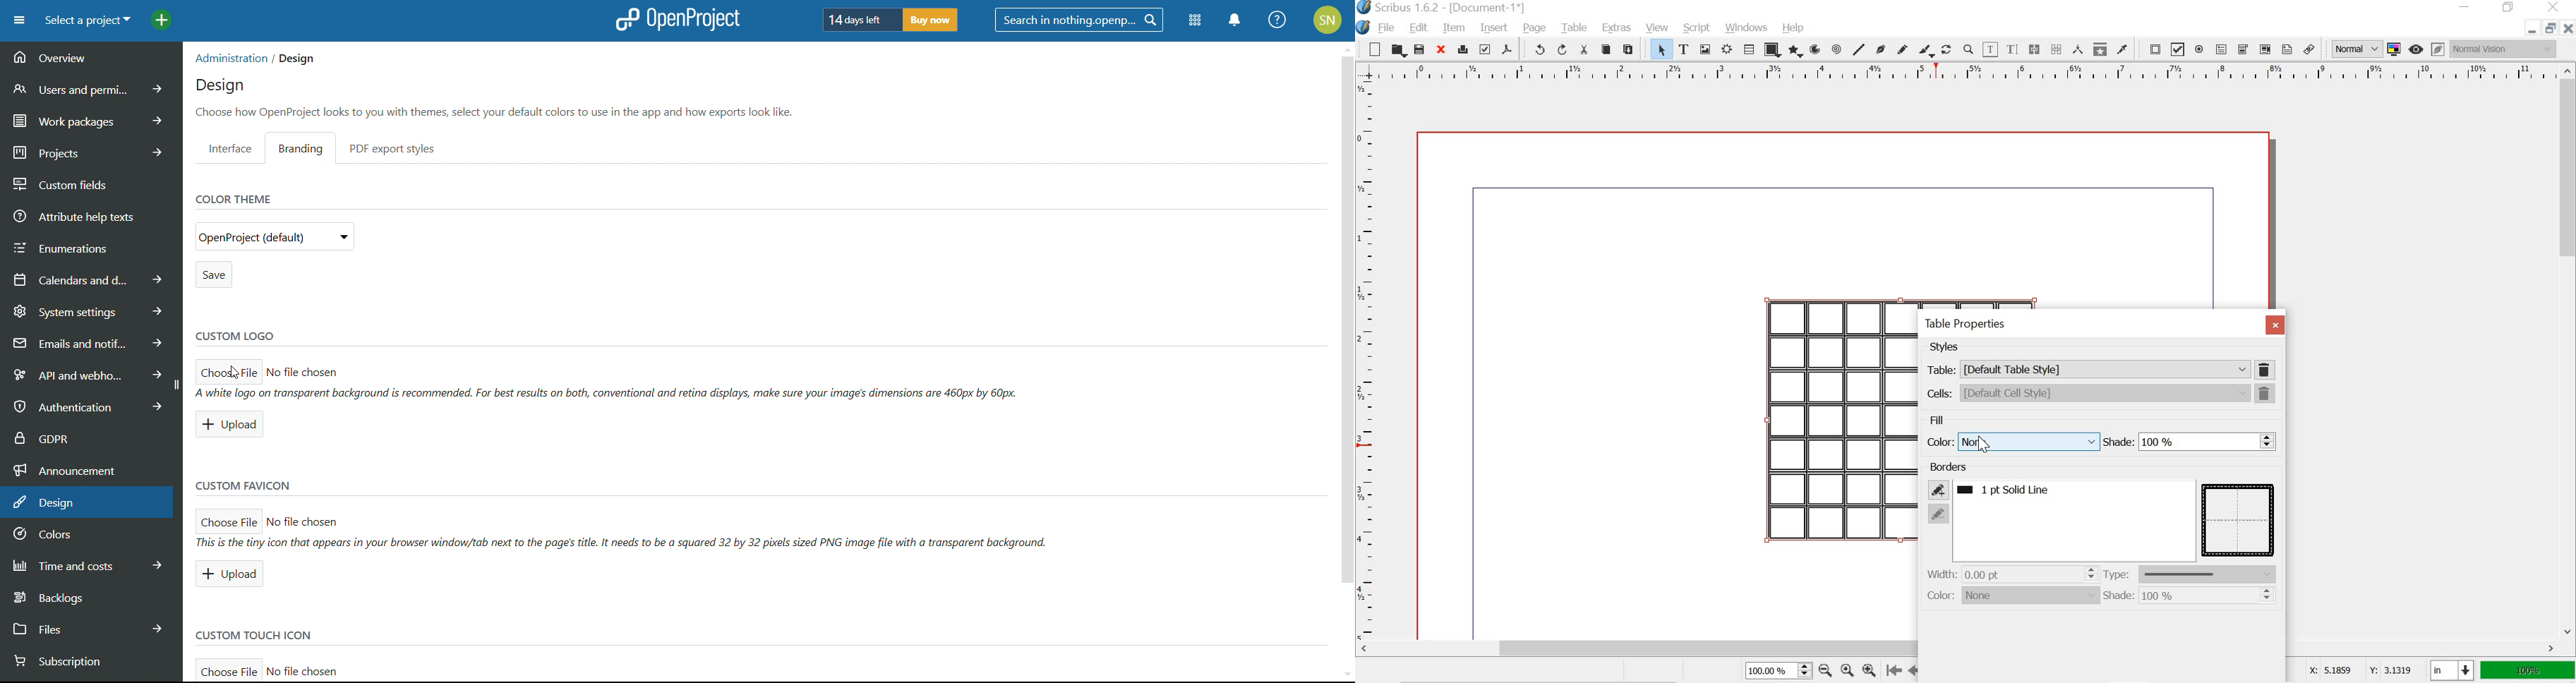  Describe the element at coordinates (1614, 29) in the screenshot. I see `extras` at that location.